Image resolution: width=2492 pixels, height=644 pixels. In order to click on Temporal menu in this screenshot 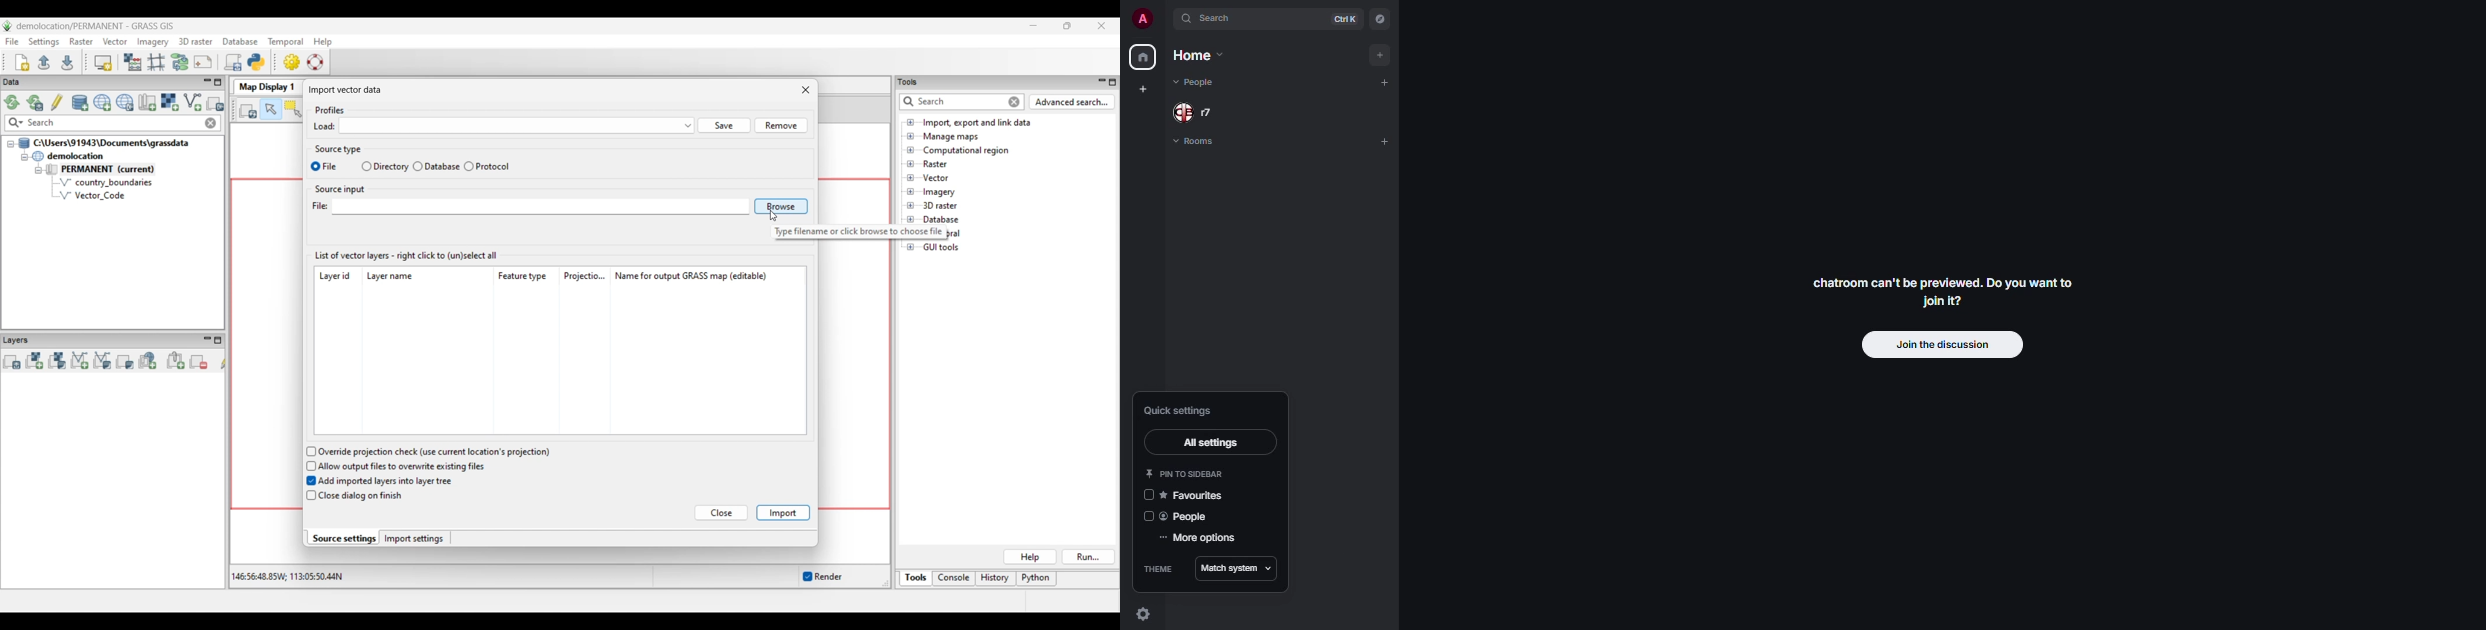, I will do `click(285, 42)`.